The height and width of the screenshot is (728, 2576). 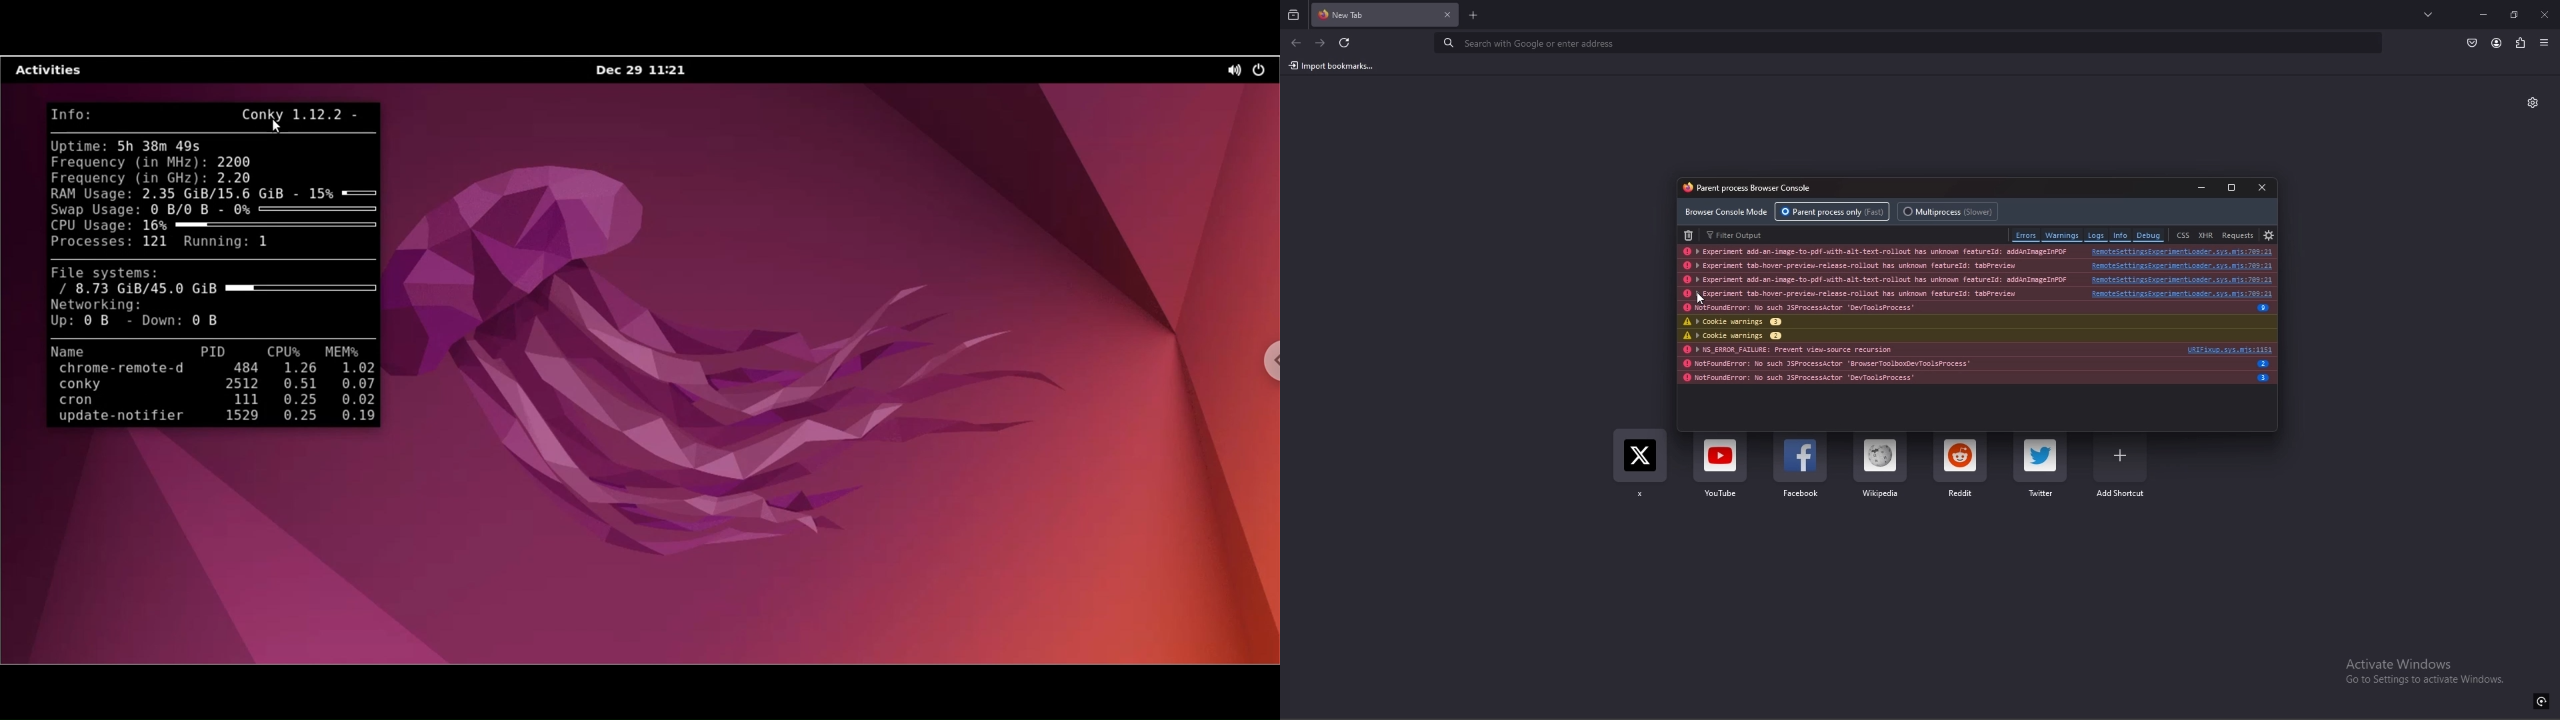 What do you see at coordinates (2544, 14) in the screenshot?
I see `close` at bounding box center [2544, 14].